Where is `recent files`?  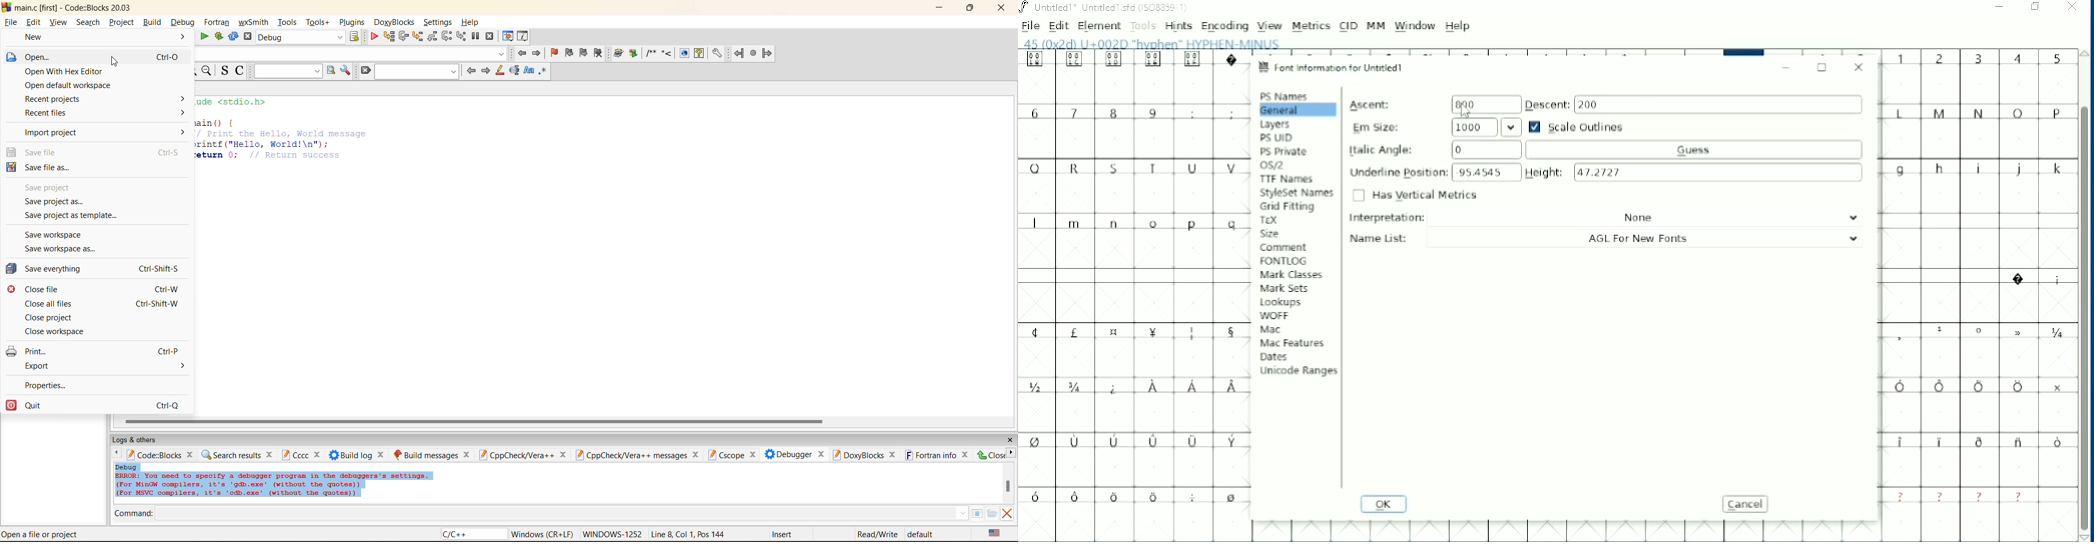
recent files is located at coordinates (103, 114).